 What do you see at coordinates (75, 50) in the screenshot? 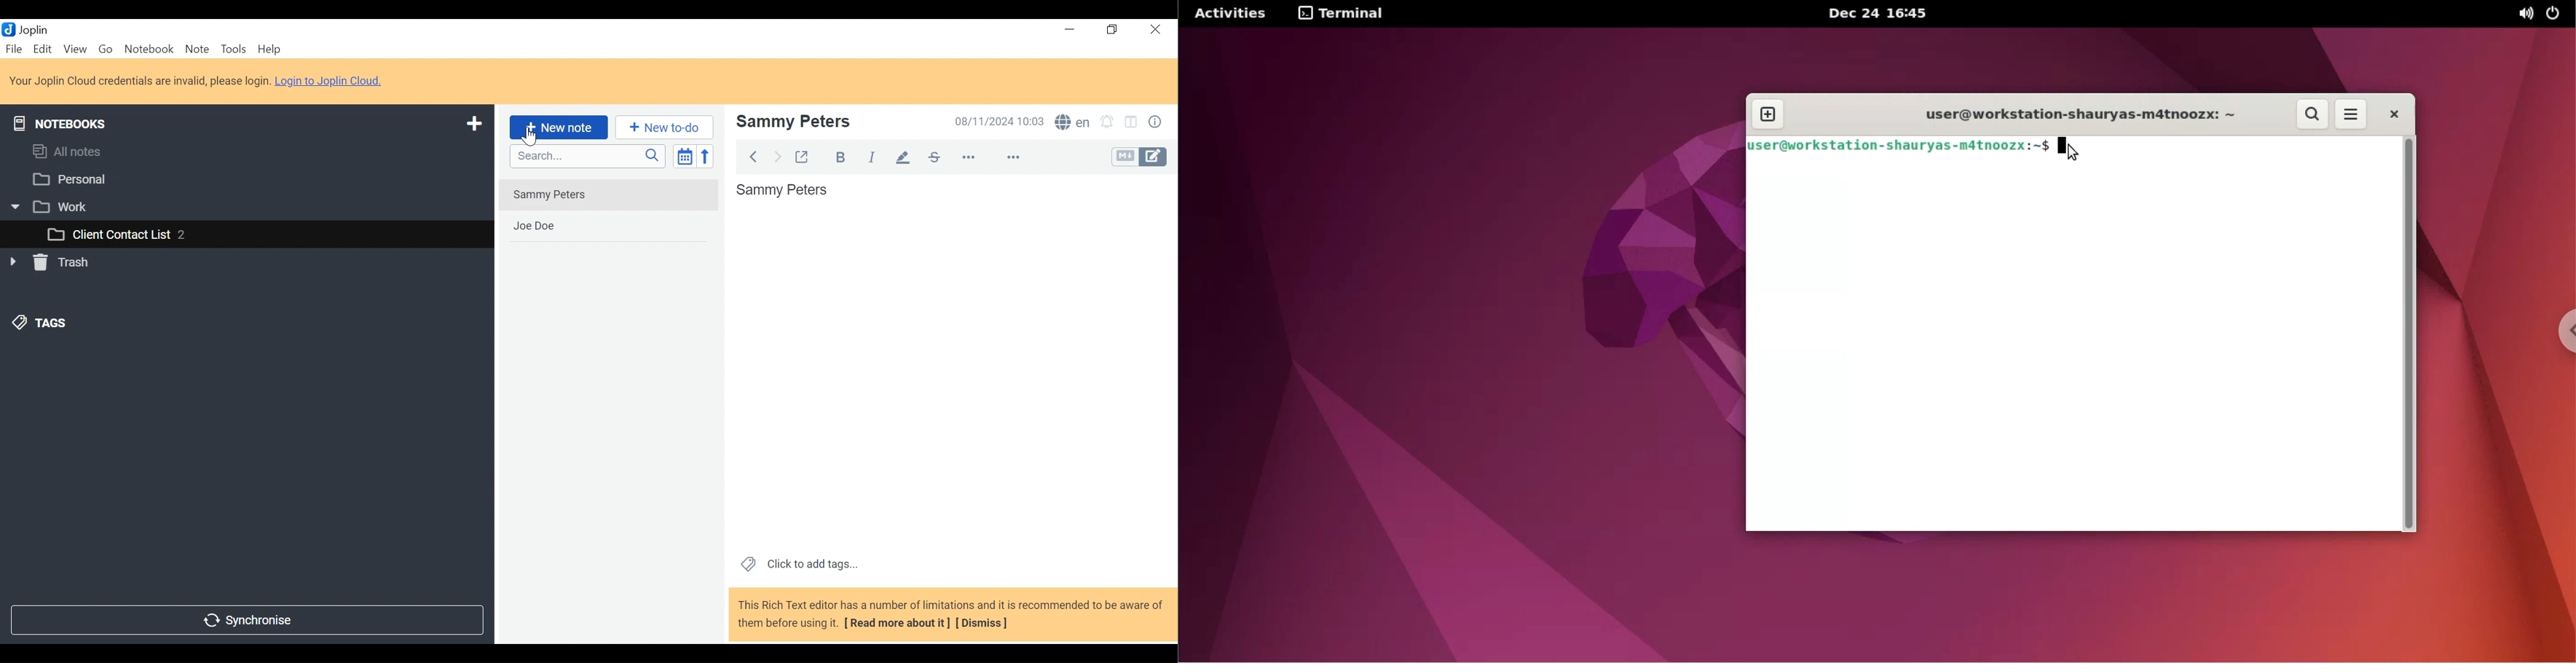
I see `View` at bounding box center [75, 50].